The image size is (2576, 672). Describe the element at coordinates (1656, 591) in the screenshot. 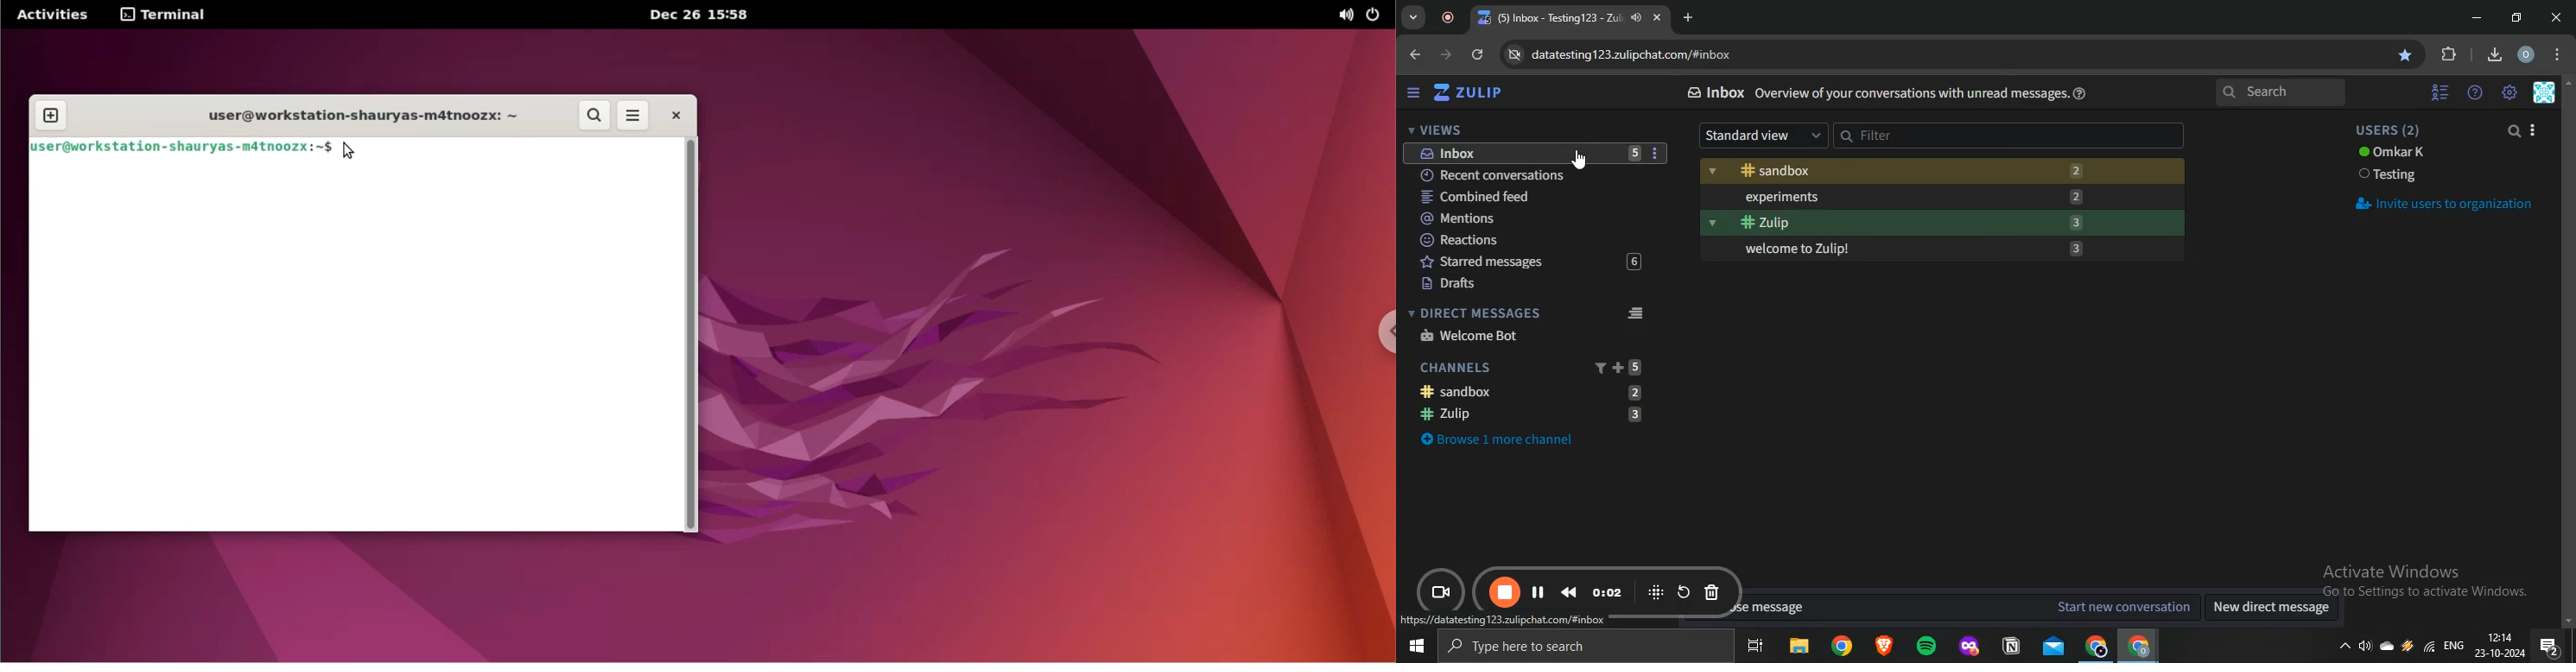

I see `icon` at that location.